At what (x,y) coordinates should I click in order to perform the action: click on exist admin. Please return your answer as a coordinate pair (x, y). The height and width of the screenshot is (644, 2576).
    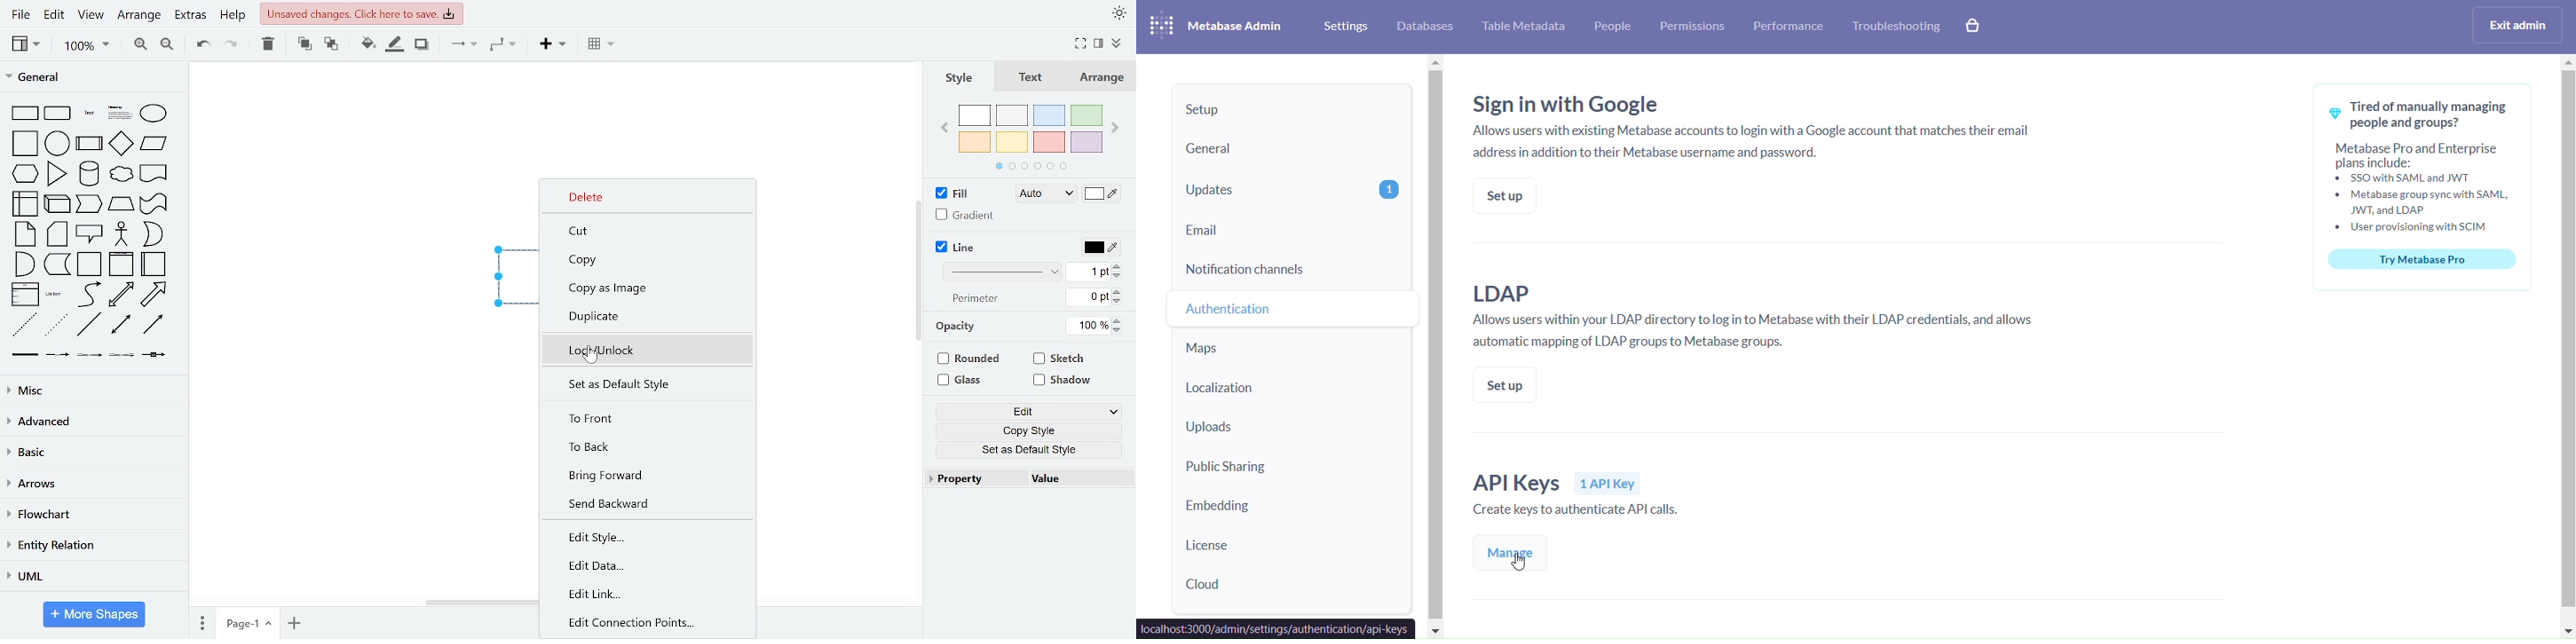
    Looking at the image, I should click on (2519, 24).